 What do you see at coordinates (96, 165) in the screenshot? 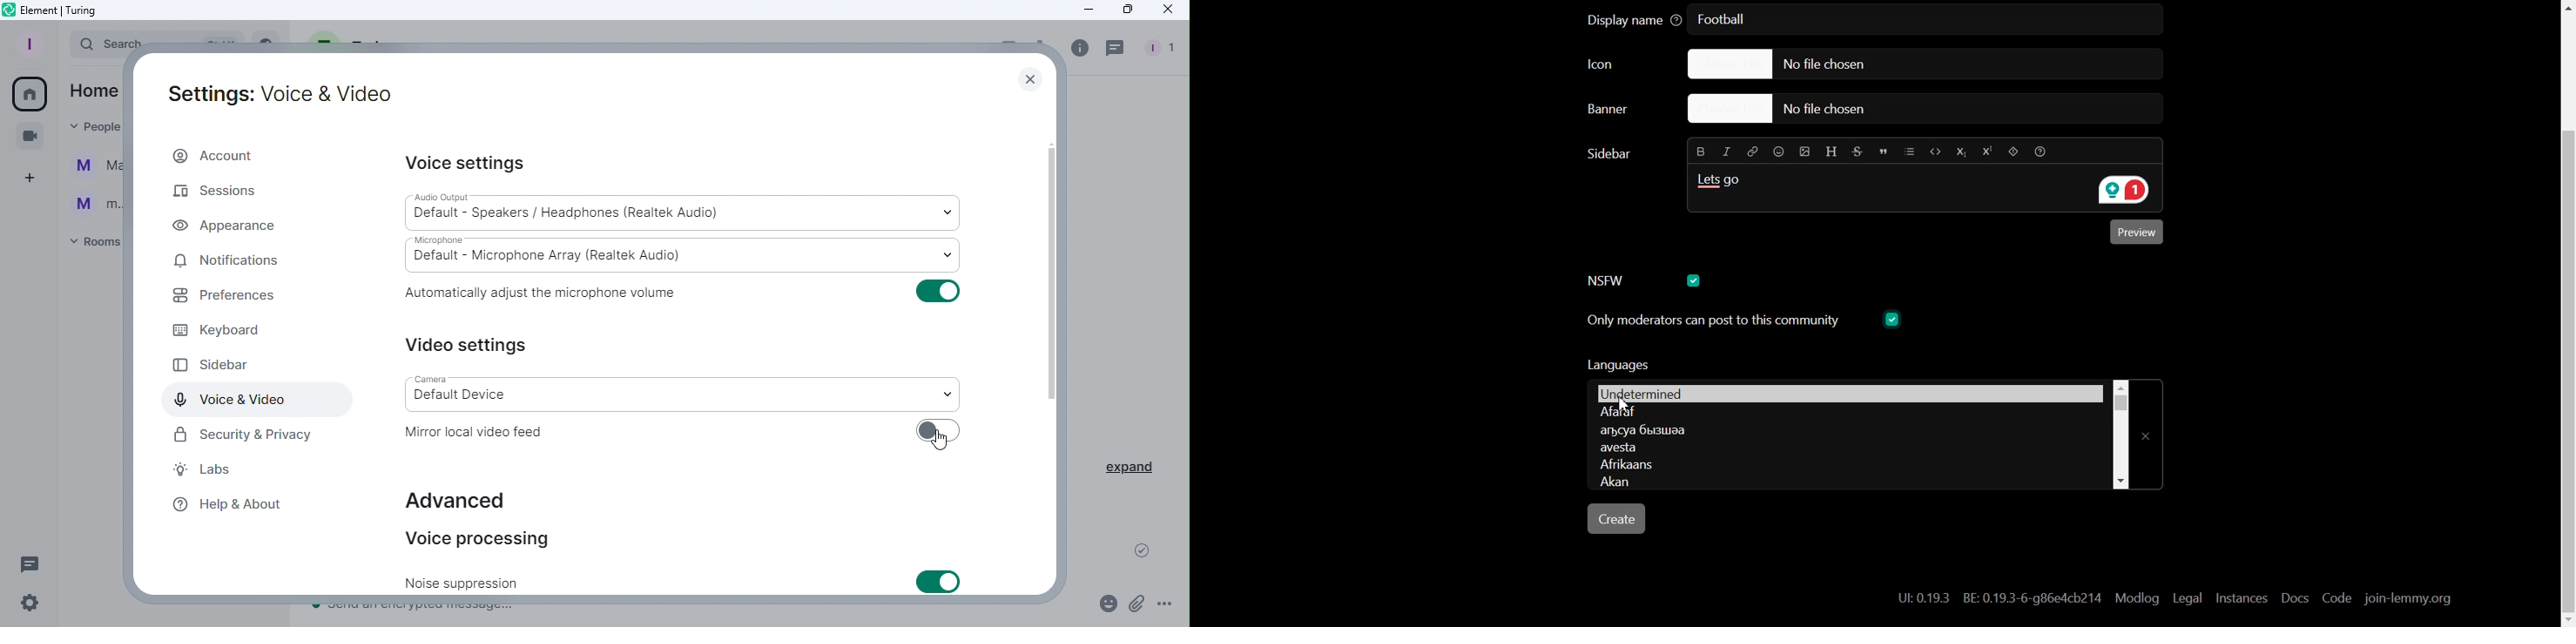
I see `Ma` at bounding box center [96, 165].